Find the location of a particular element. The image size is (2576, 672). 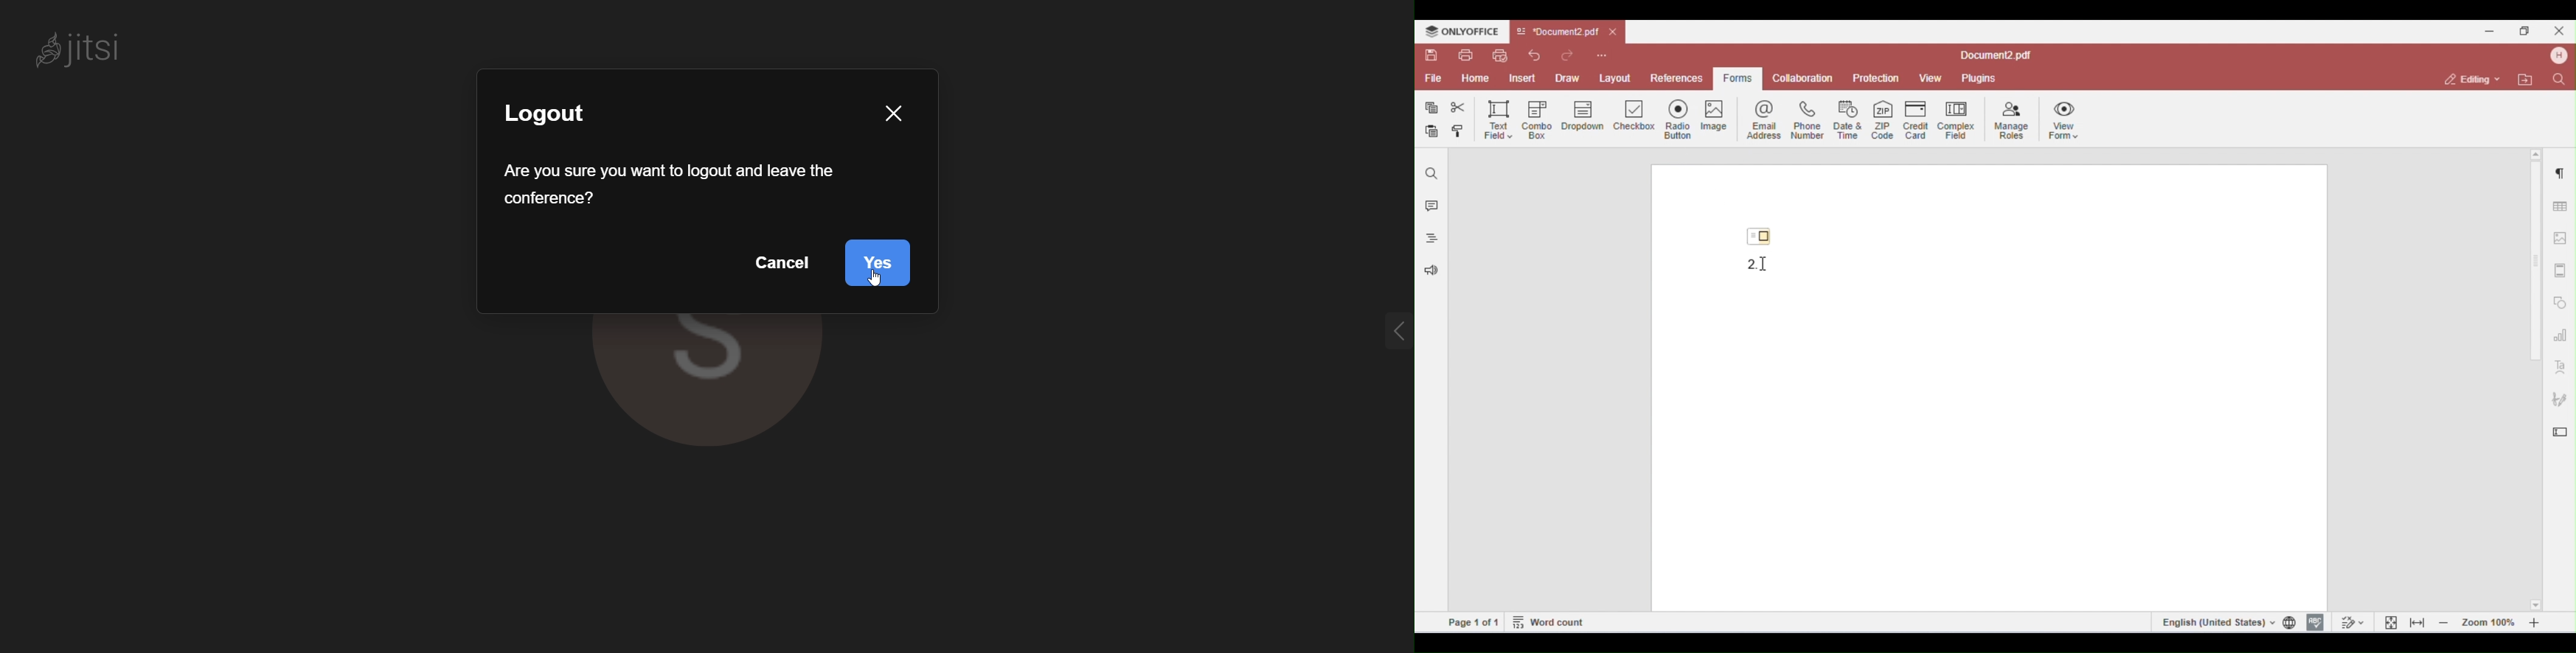

expand is located at coordinates (1393, 331).